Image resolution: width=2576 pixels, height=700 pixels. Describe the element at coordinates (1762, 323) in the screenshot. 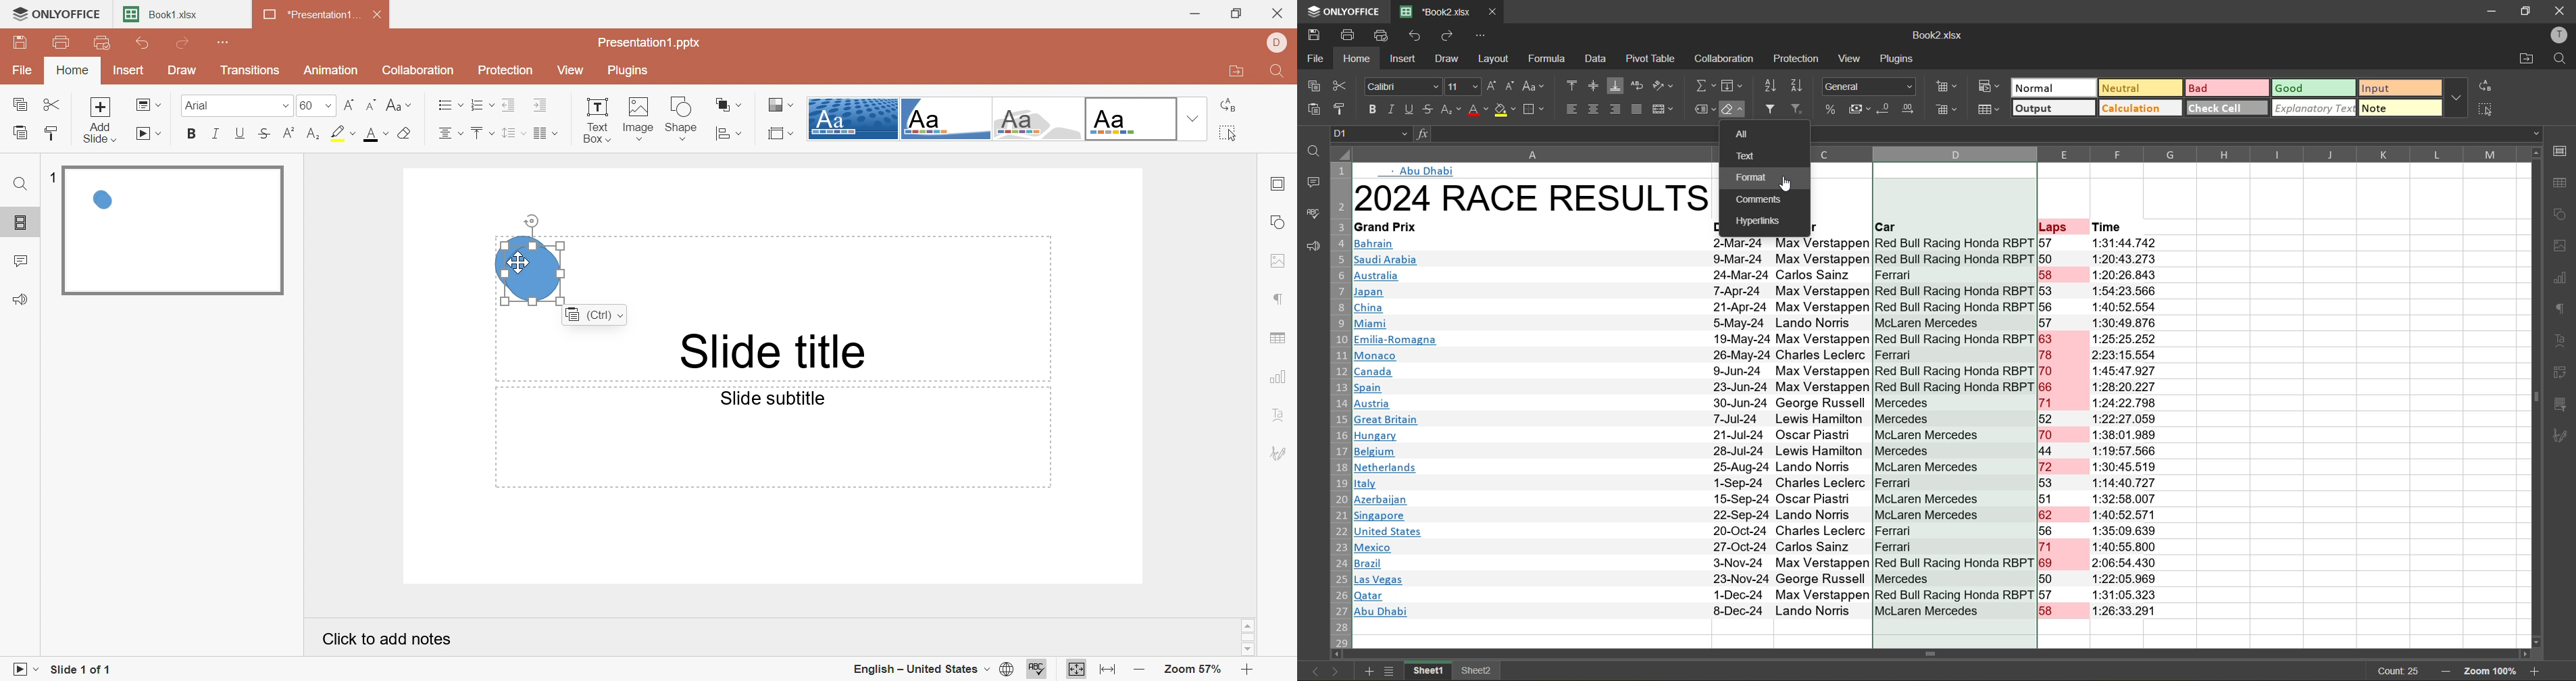

I see `| Miami 55-May-24 Lando Norris McLaren Mercedes 57 1:30:49.876` at that location.